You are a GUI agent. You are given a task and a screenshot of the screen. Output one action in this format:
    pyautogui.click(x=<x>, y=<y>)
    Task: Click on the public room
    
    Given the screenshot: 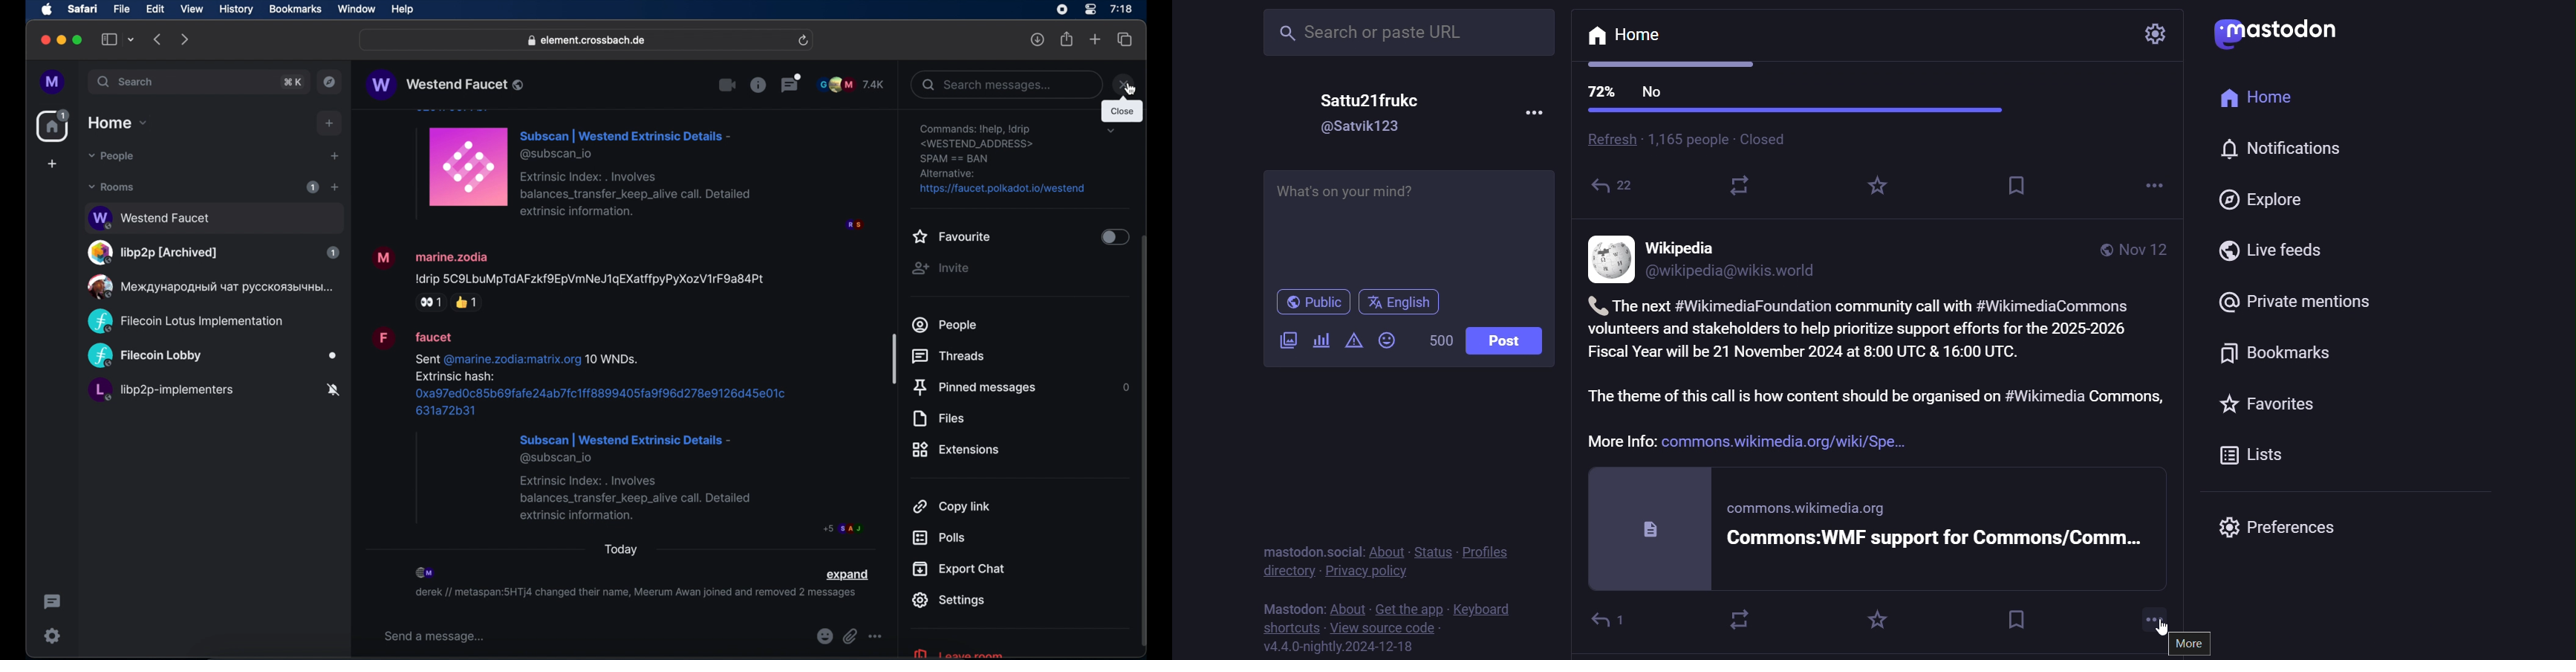 What is the action you would take?
    pyautogui.click(x=213, y=252)
    